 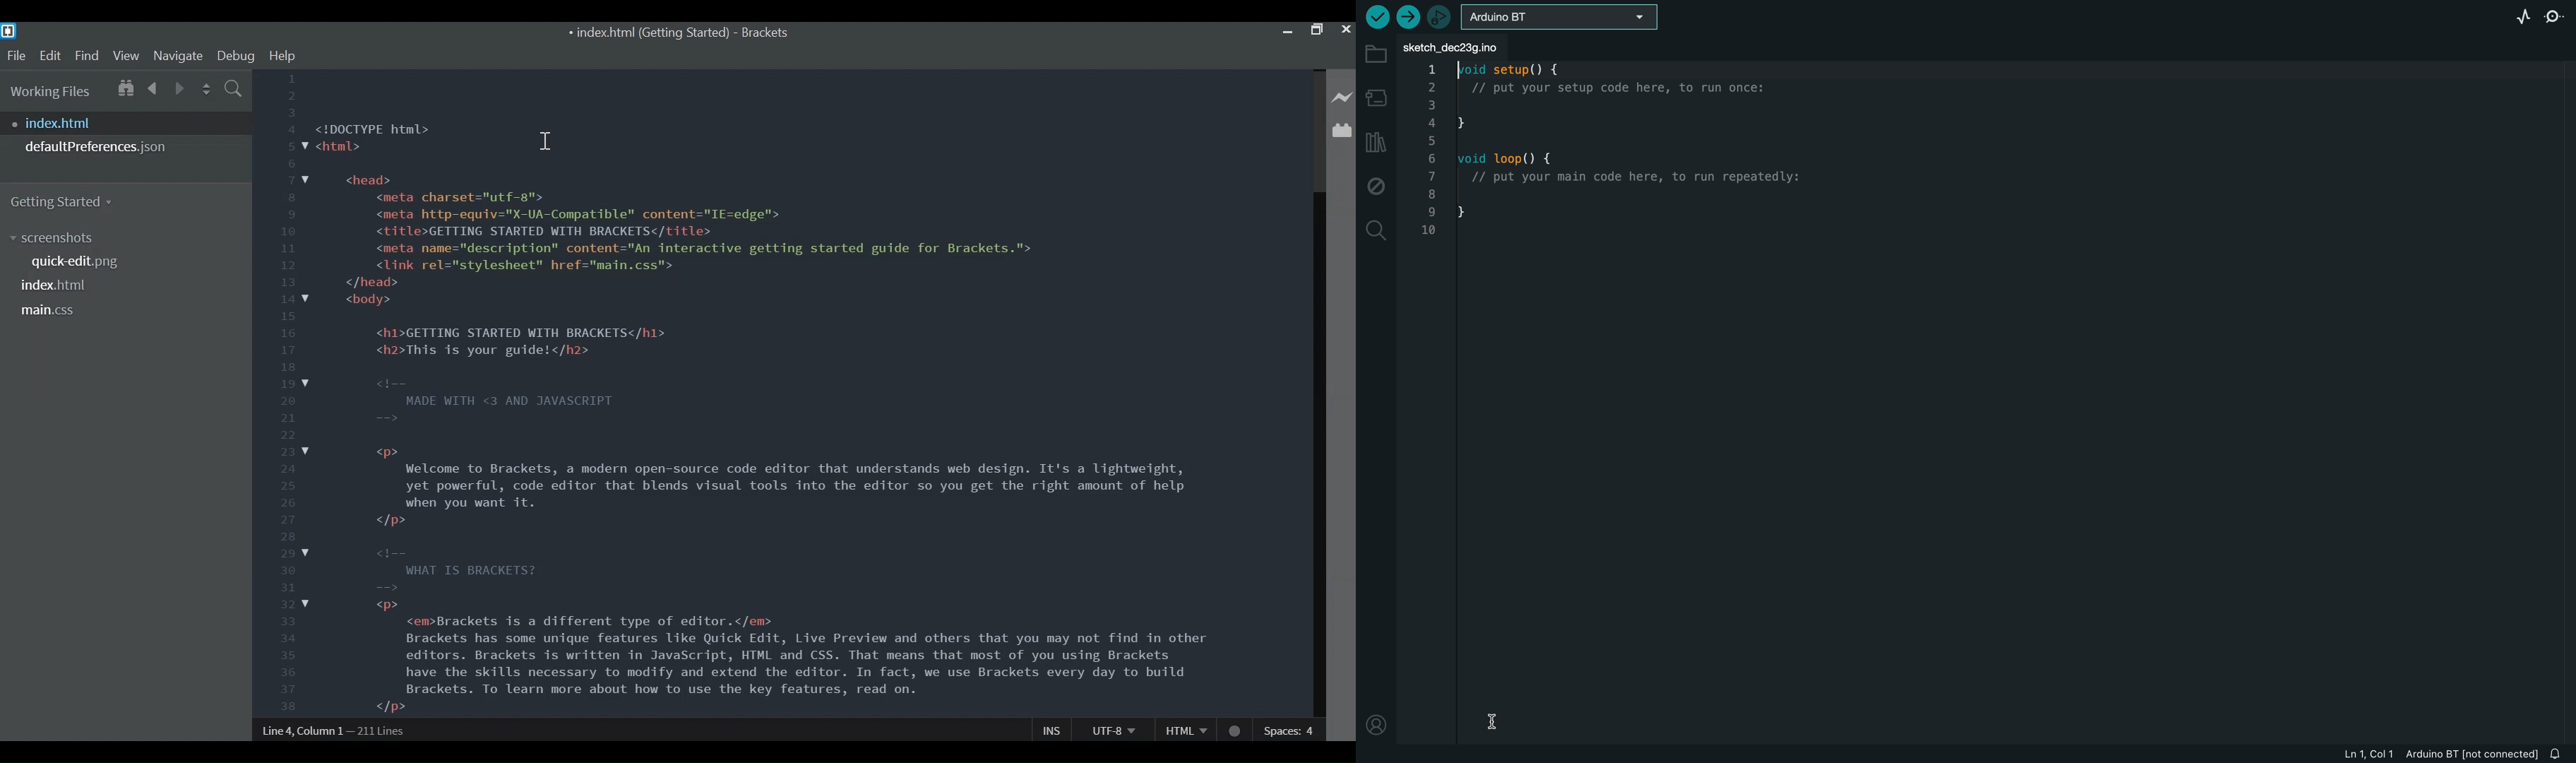 What do you see at coordinates (126, 147) in the screenshot?
I see `defaultPreferences.json` at bounding box center [126, 147].